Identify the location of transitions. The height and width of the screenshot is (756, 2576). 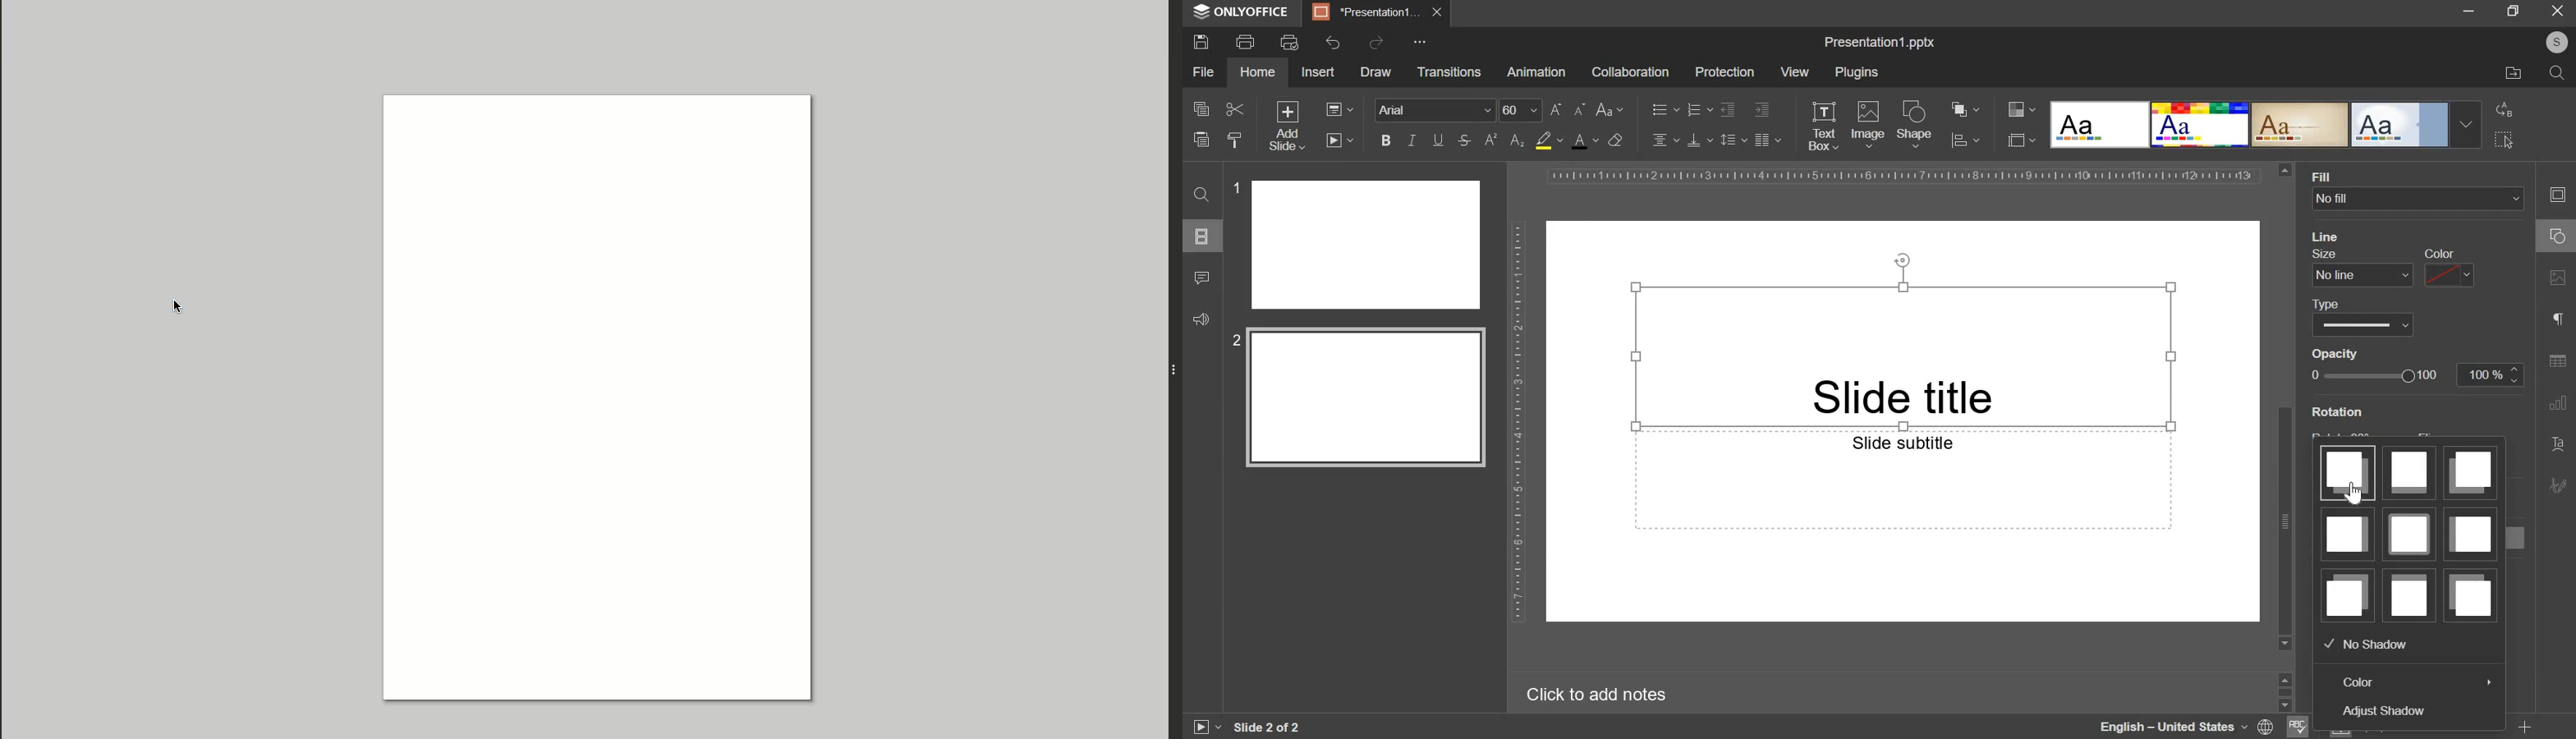
(1449, 73).